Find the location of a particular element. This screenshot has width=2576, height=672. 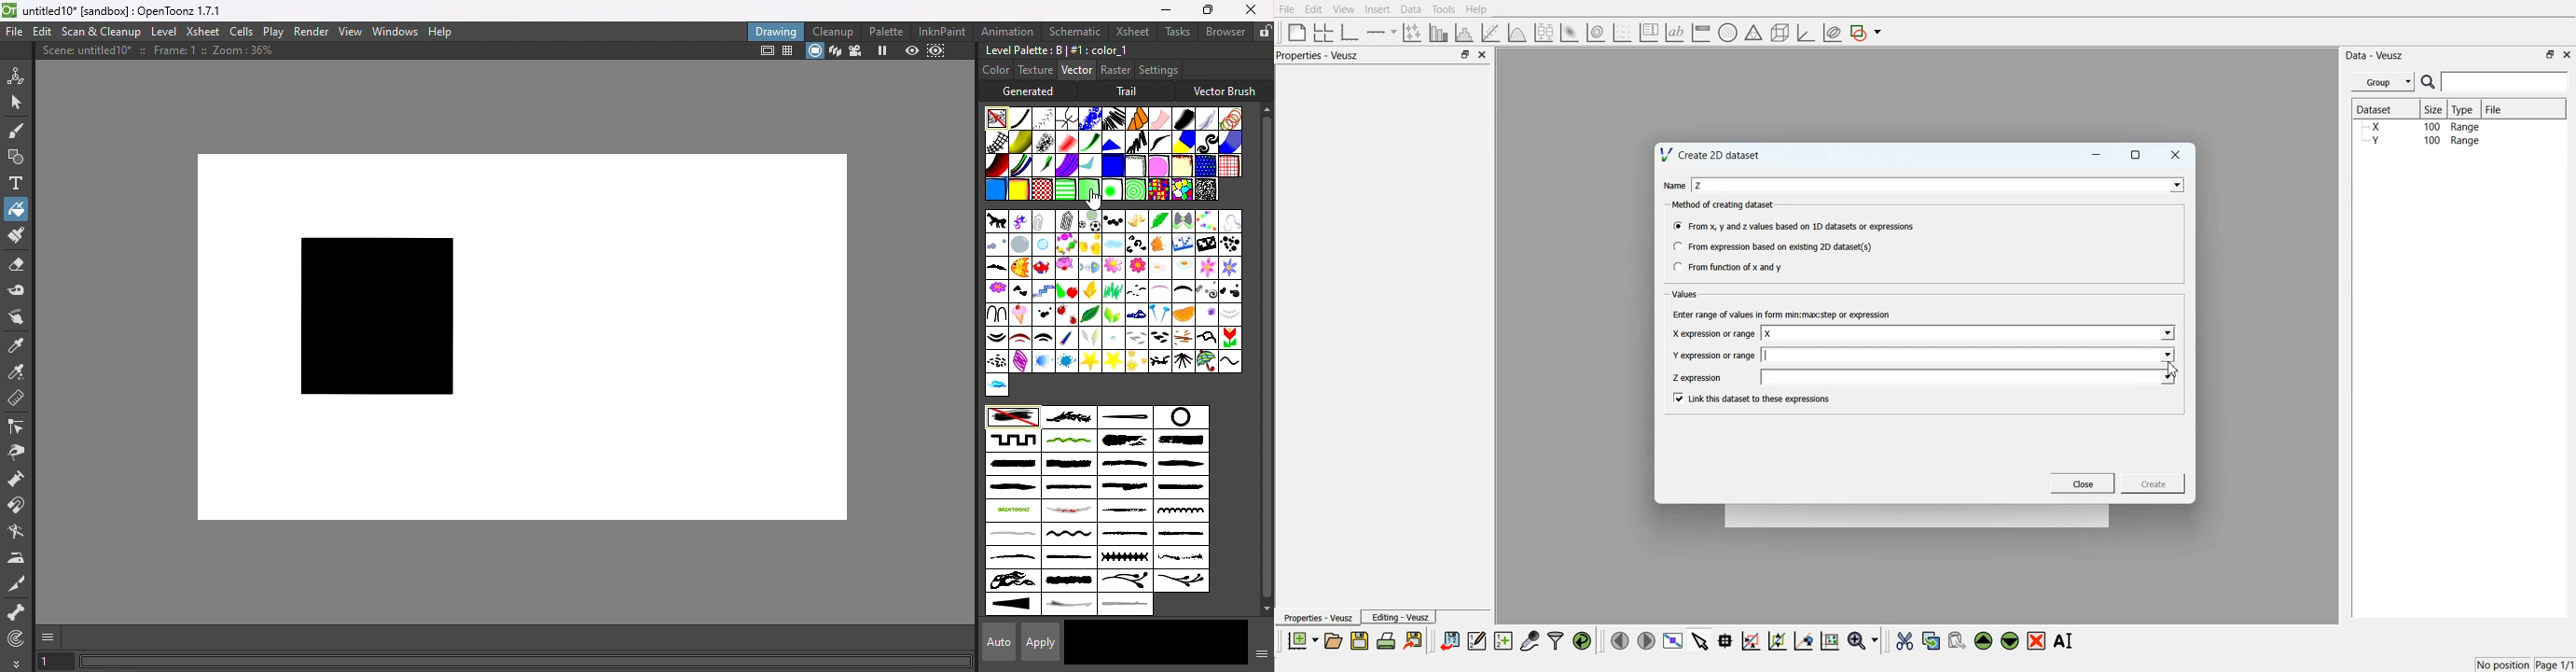

File is located at coordinates (2496, 109).